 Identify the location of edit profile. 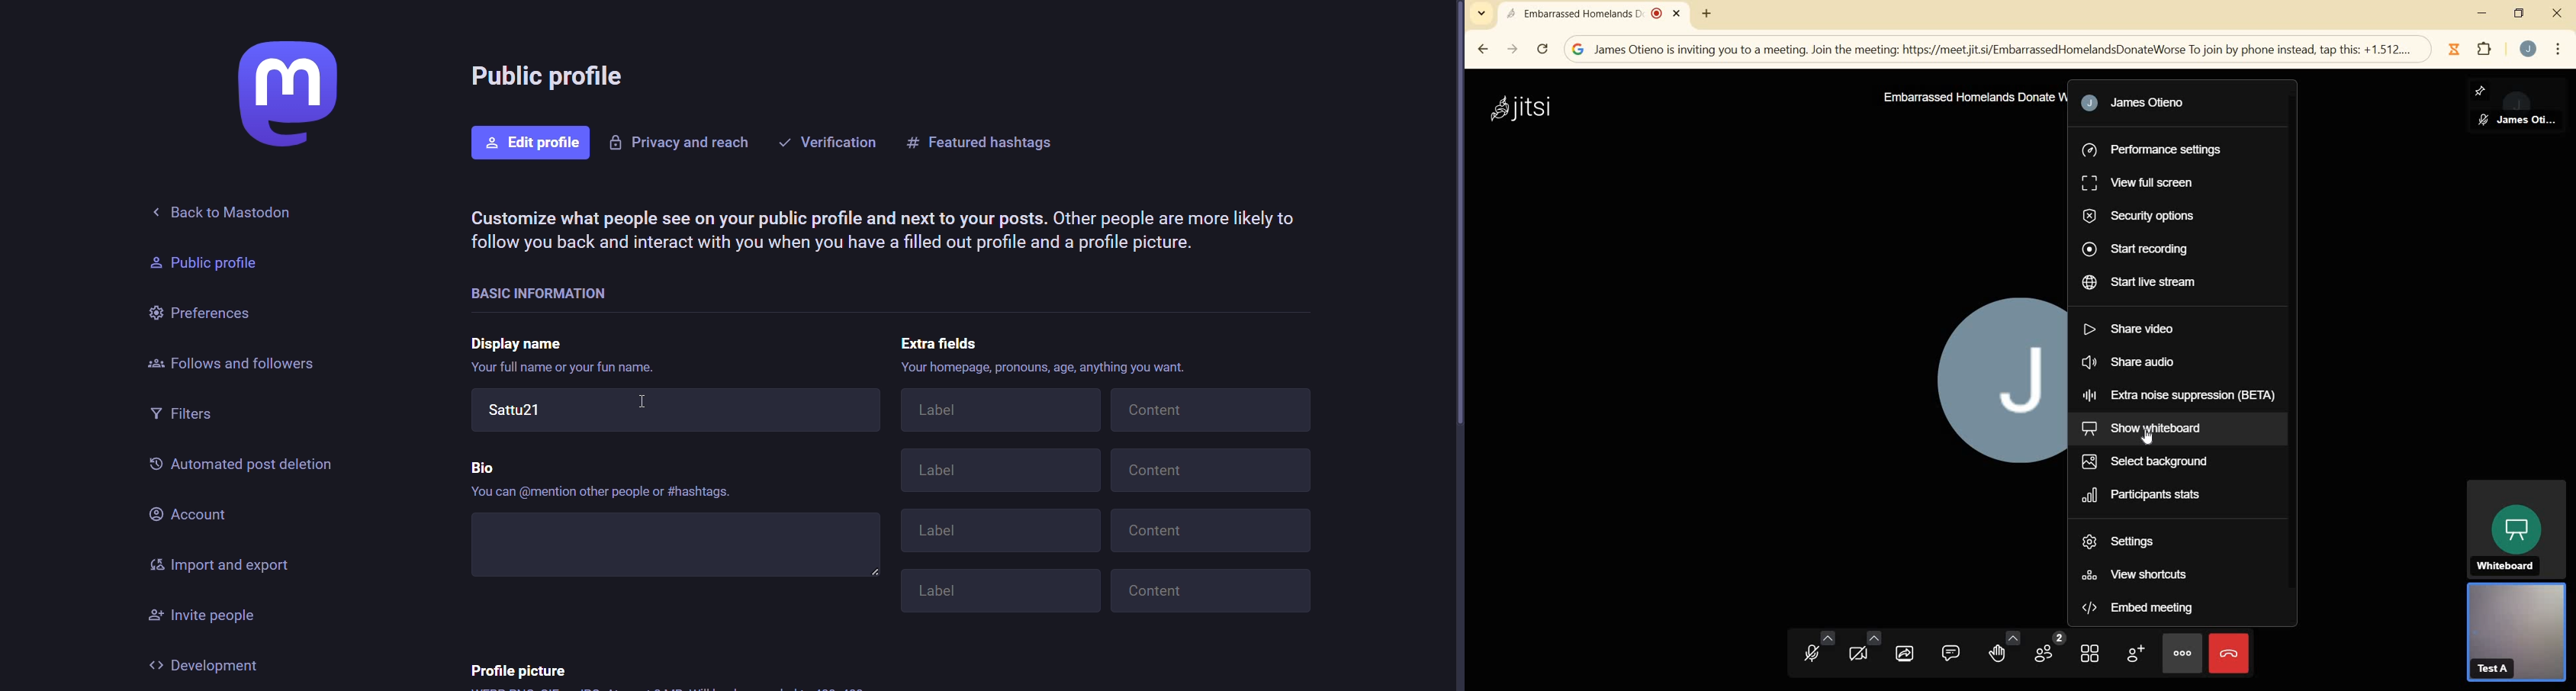
(531, 143).